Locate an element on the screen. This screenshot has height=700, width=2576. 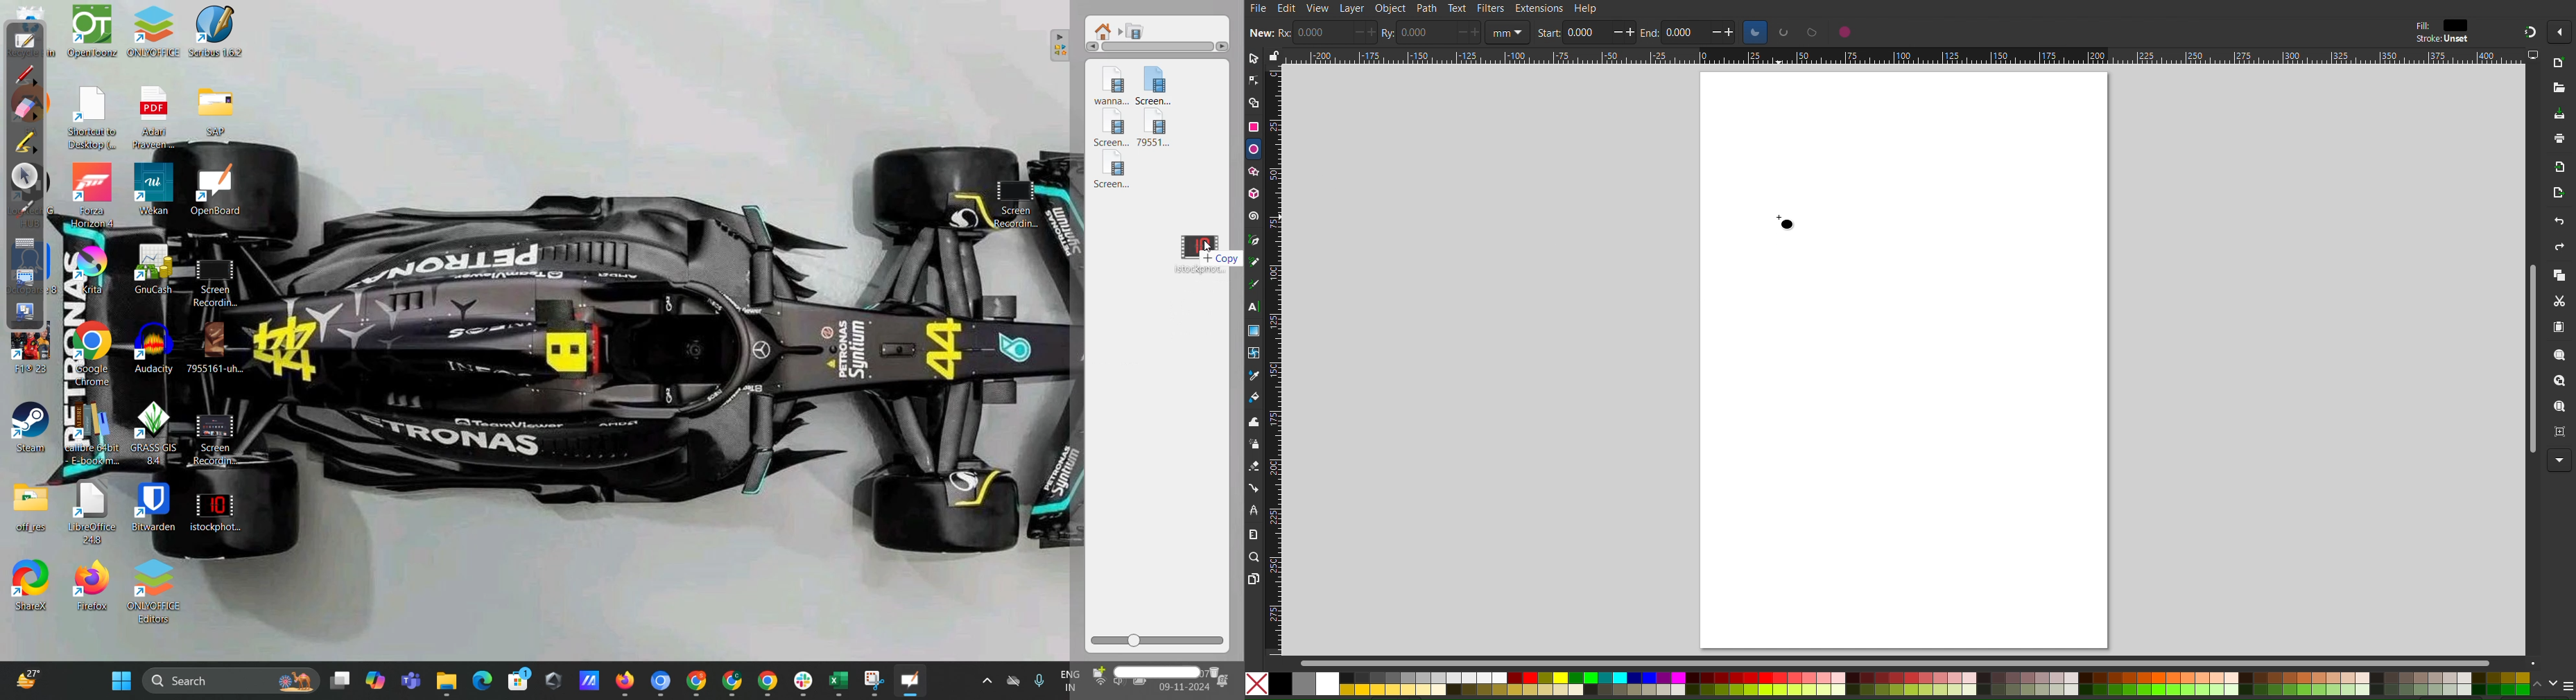
new is located at coordinates (1262, 33).